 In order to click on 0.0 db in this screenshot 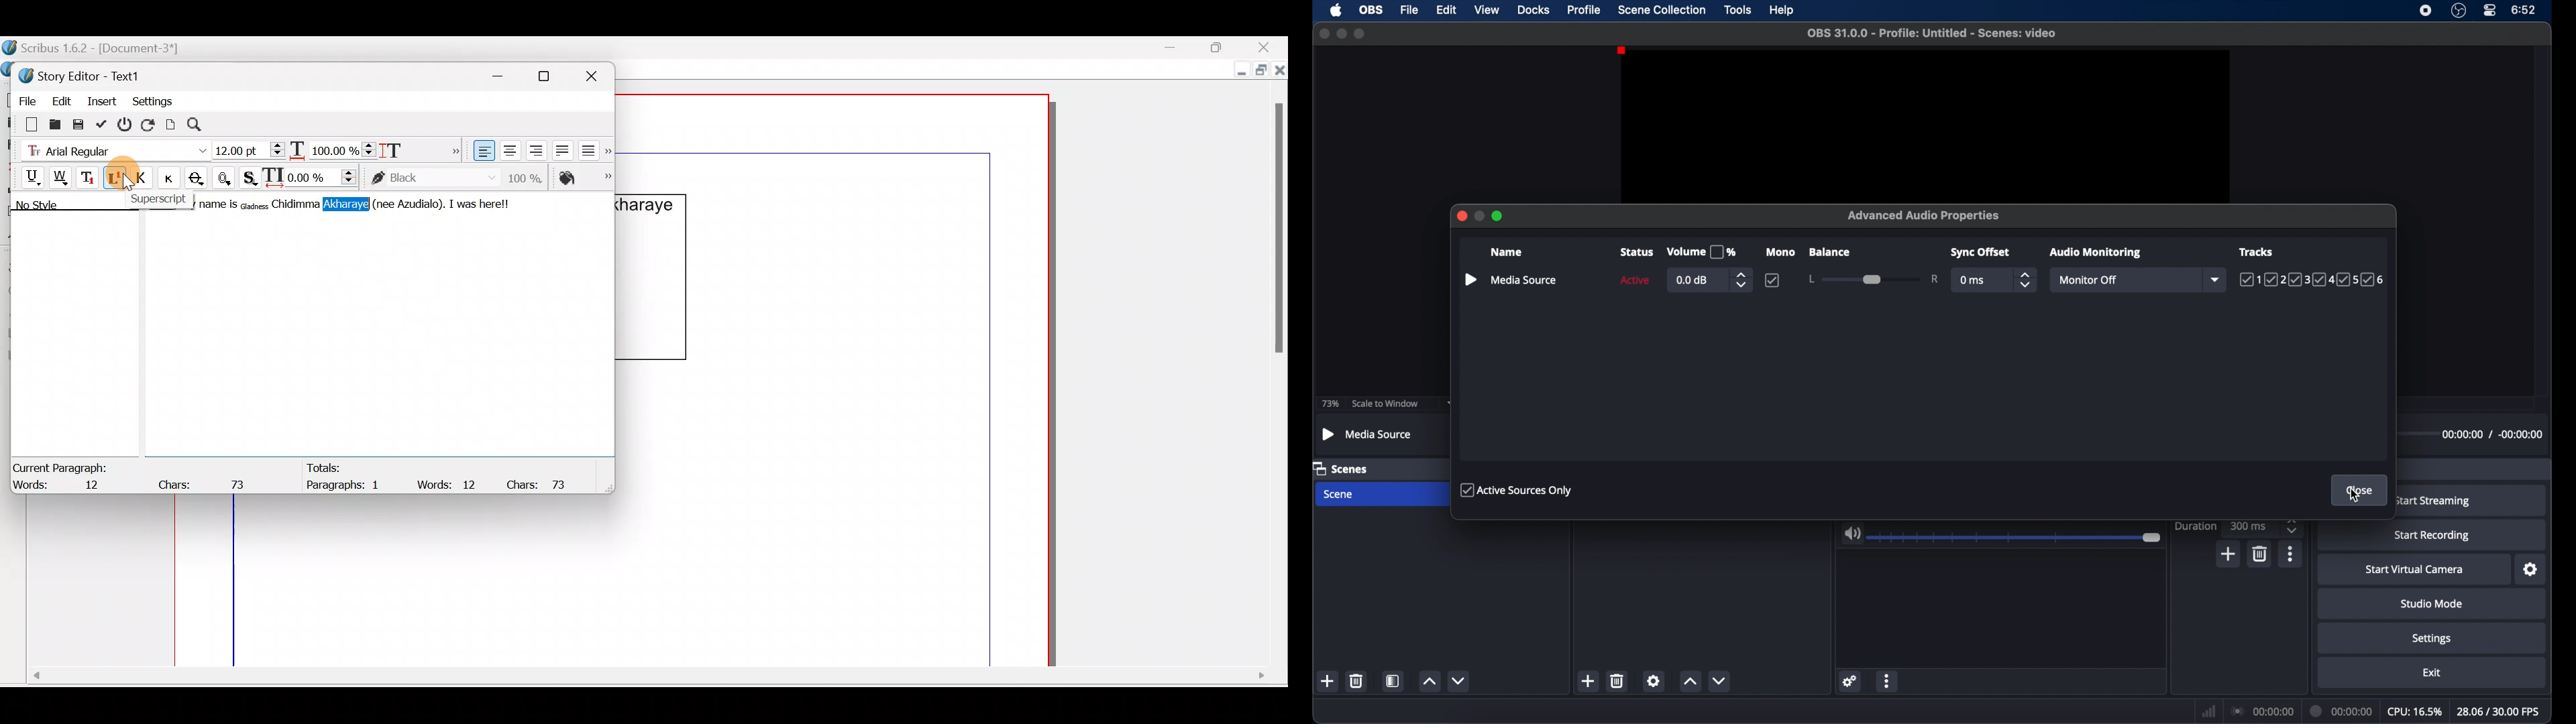, I will do `click(1694, 281)`.